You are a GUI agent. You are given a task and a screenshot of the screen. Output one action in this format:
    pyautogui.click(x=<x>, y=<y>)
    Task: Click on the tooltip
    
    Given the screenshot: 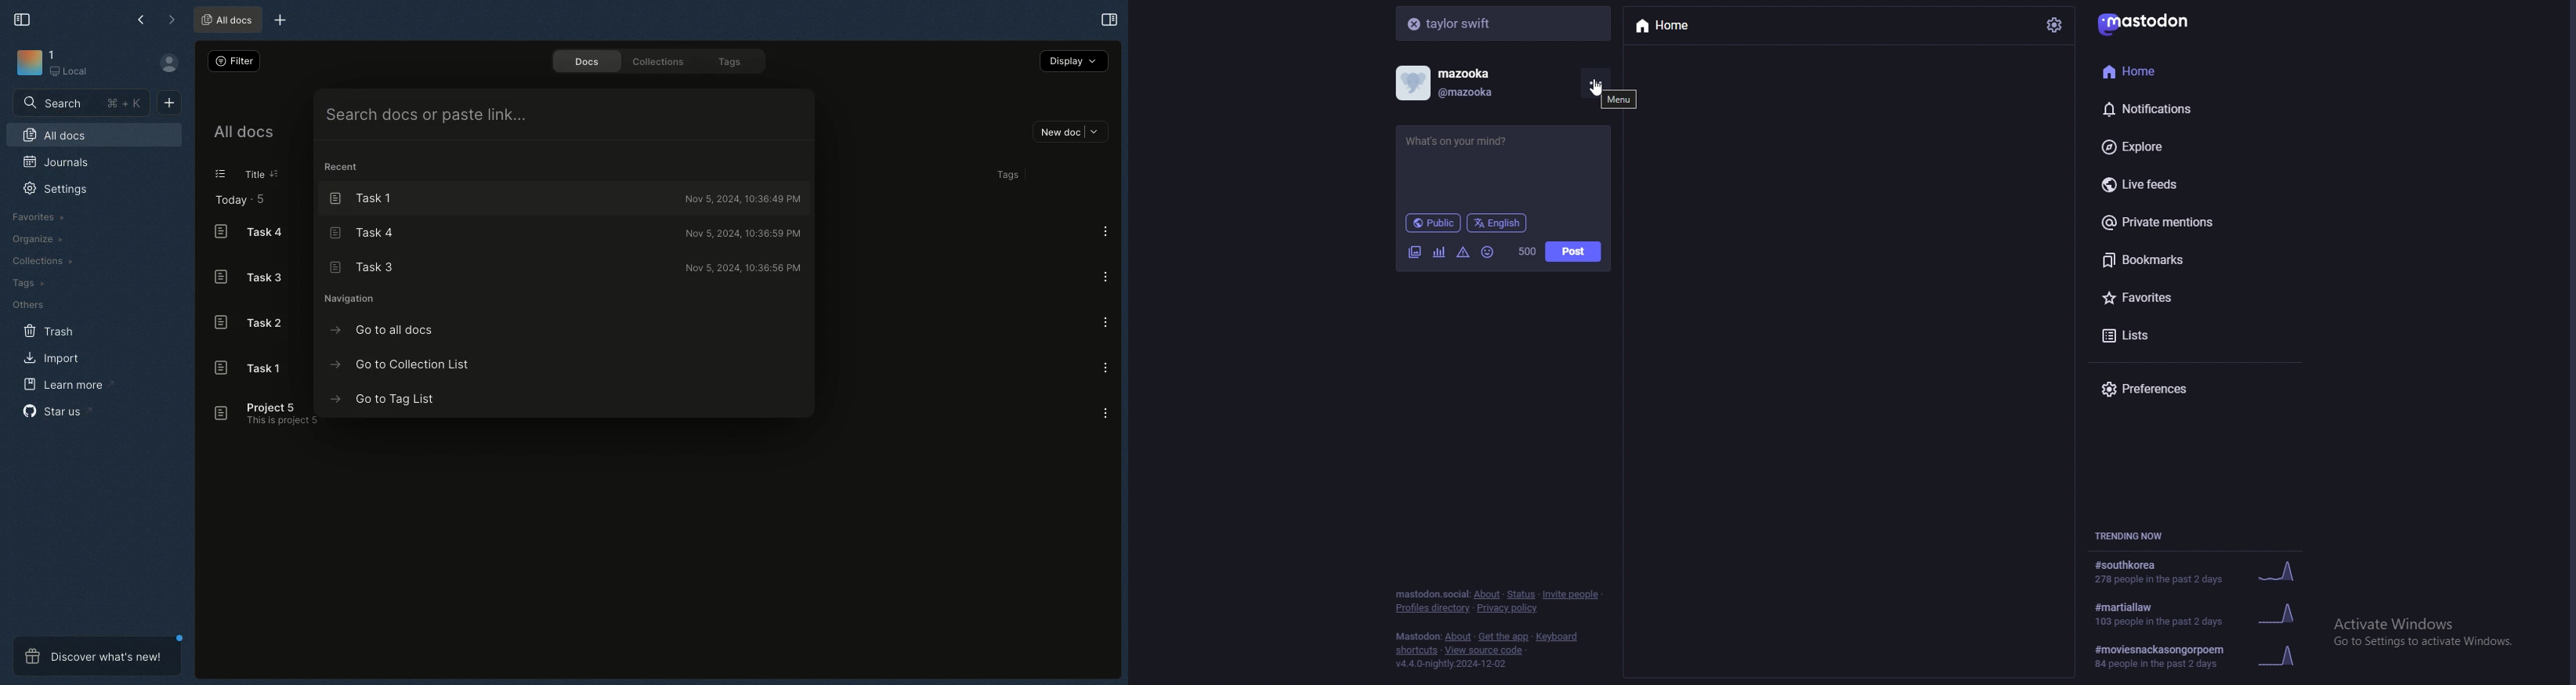 What is the action you would take?
    pyautogui.click(x=1621, y=99)
    